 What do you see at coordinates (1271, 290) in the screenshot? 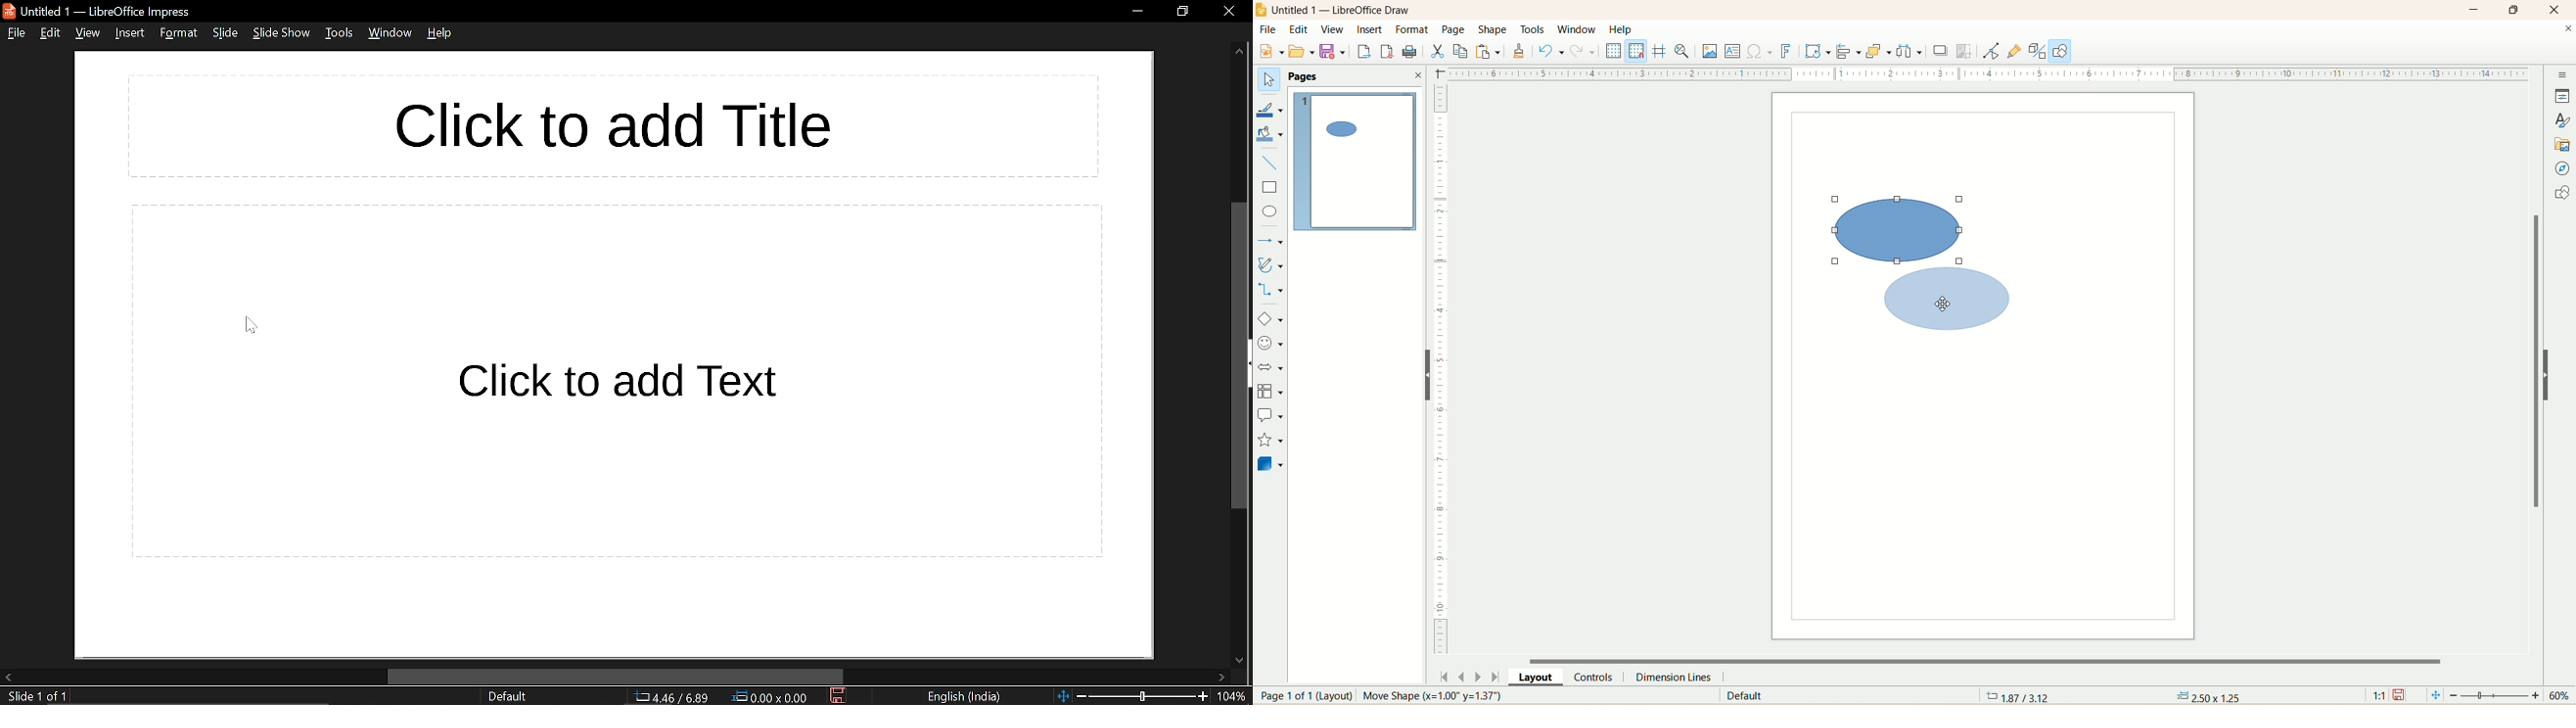
I see `connectors` at bounding box center [1271, 290].